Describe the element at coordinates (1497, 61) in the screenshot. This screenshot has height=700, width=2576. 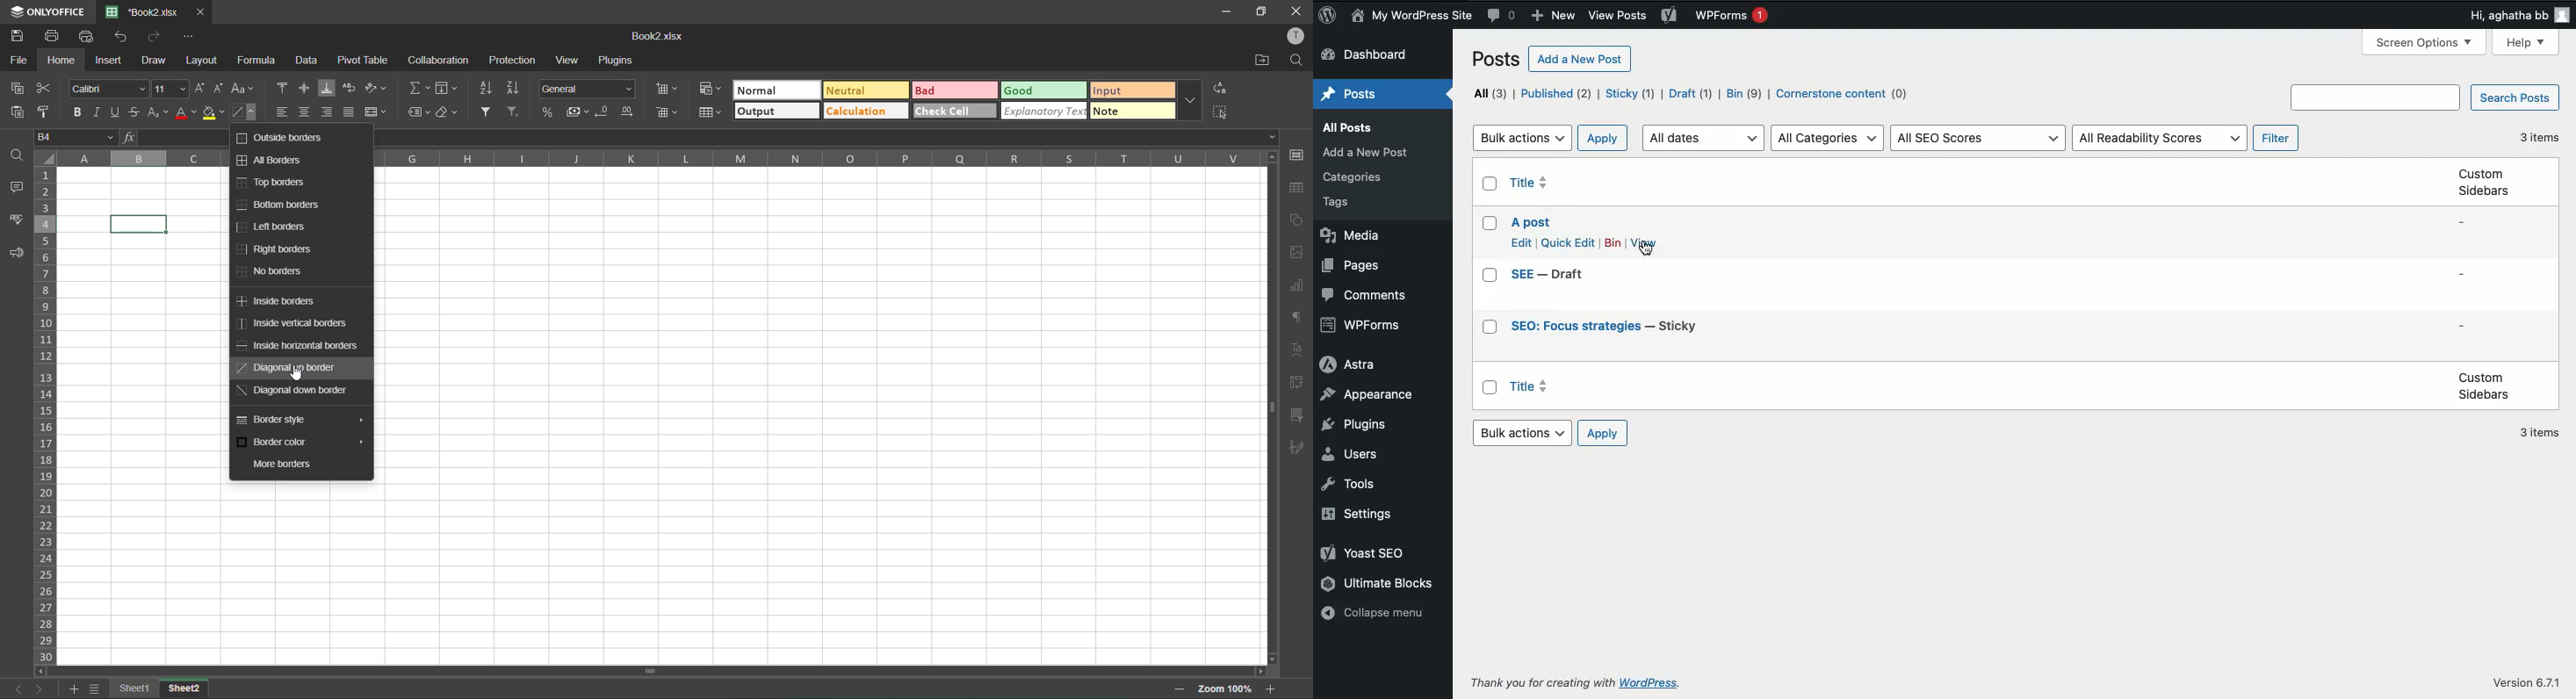
I see `Posts` at that location.